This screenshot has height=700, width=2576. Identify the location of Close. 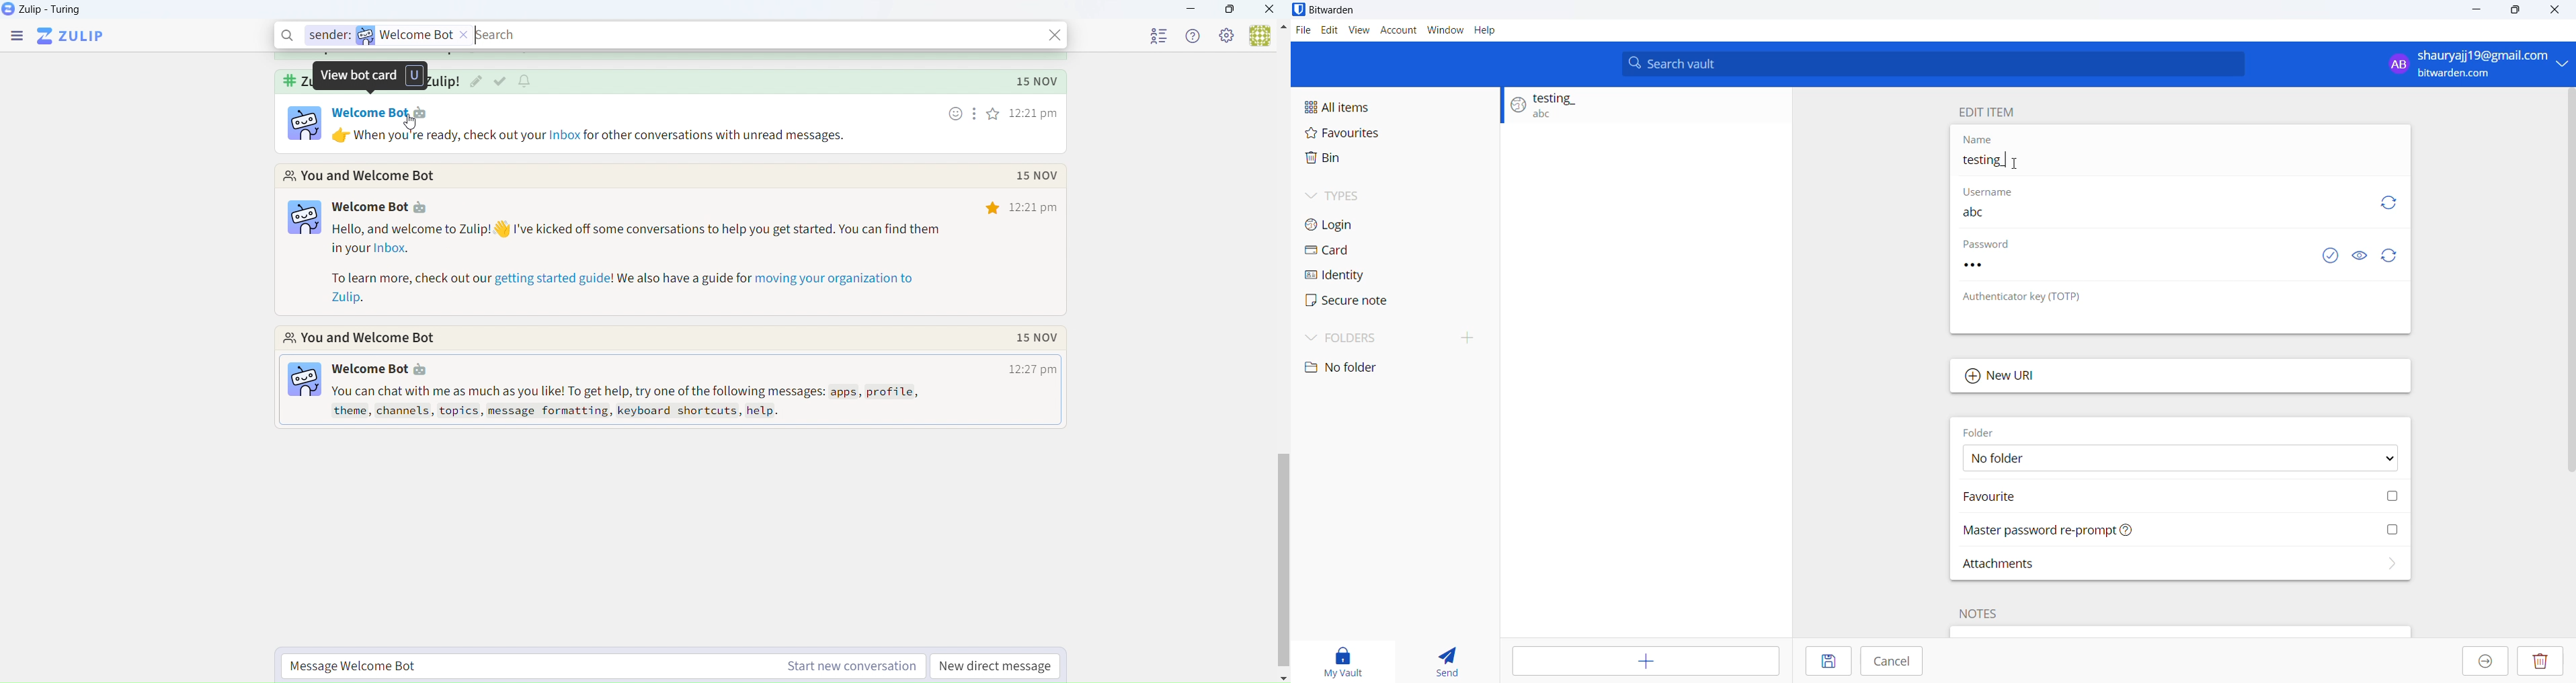
(2560, 12).